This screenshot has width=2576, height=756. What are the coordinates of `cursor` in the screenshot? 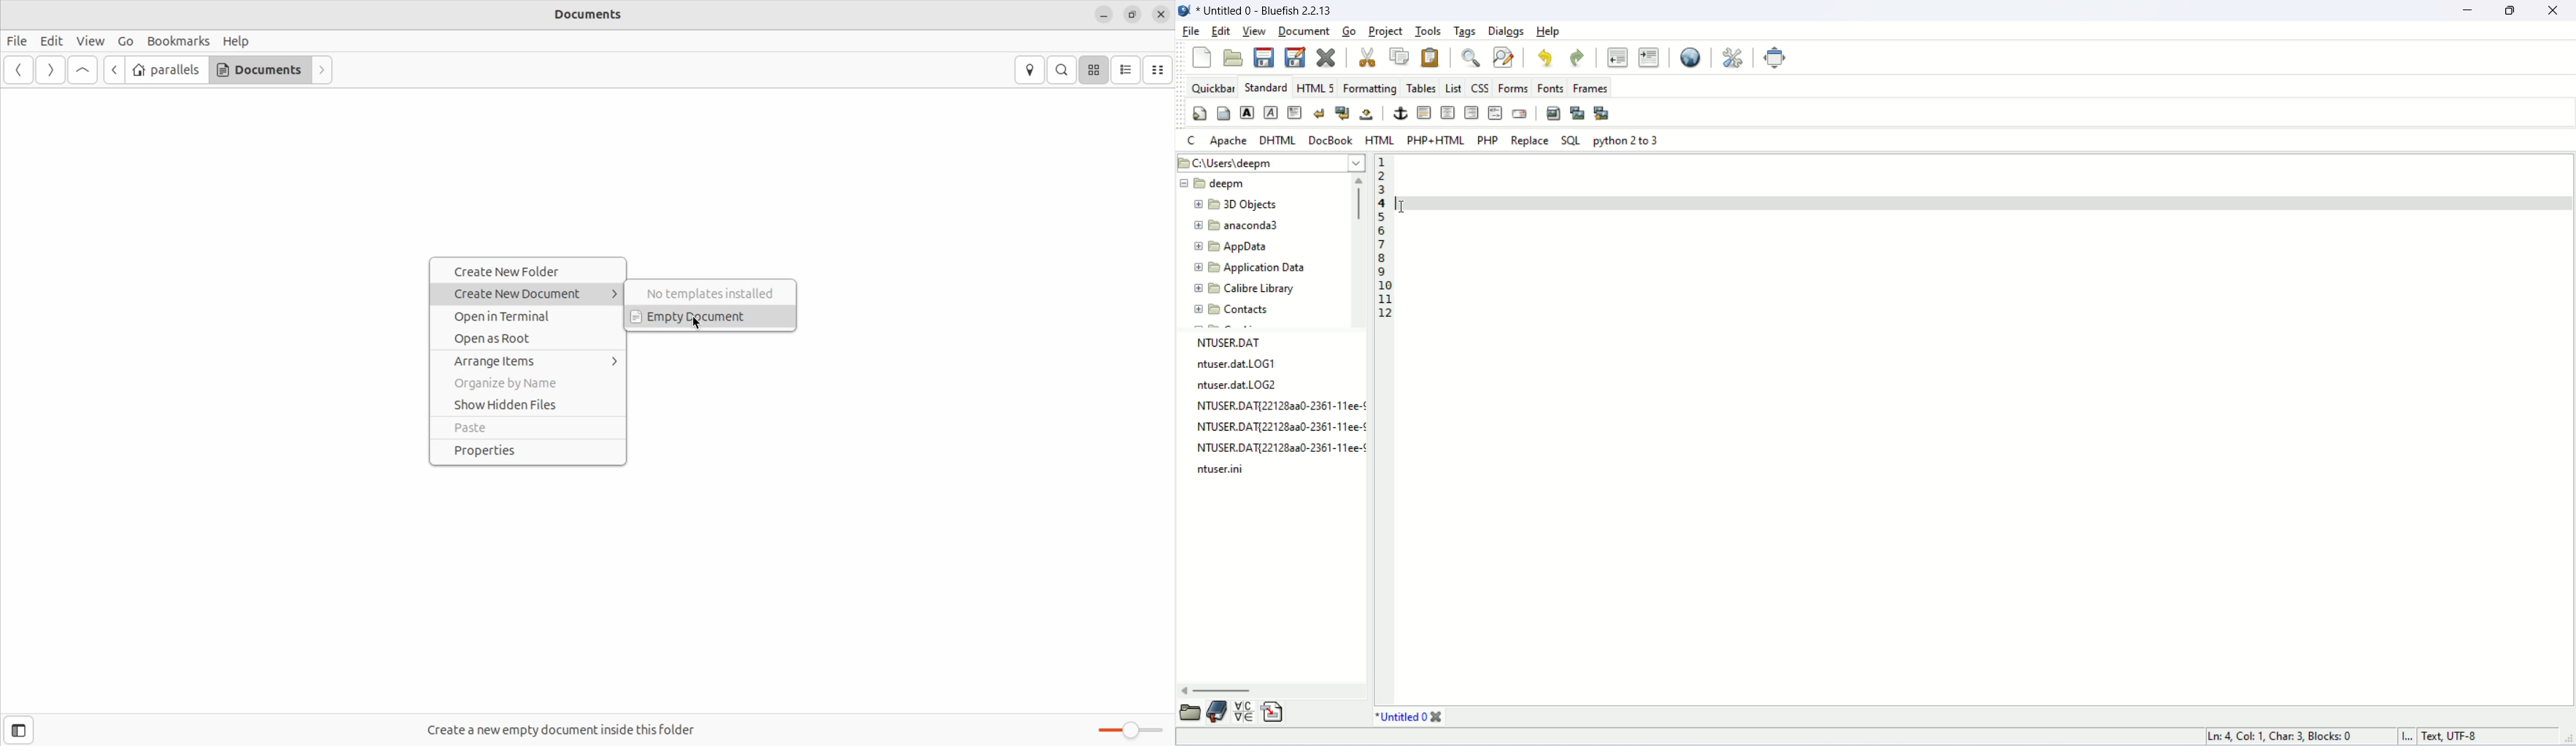 It's located at (1406, 211).